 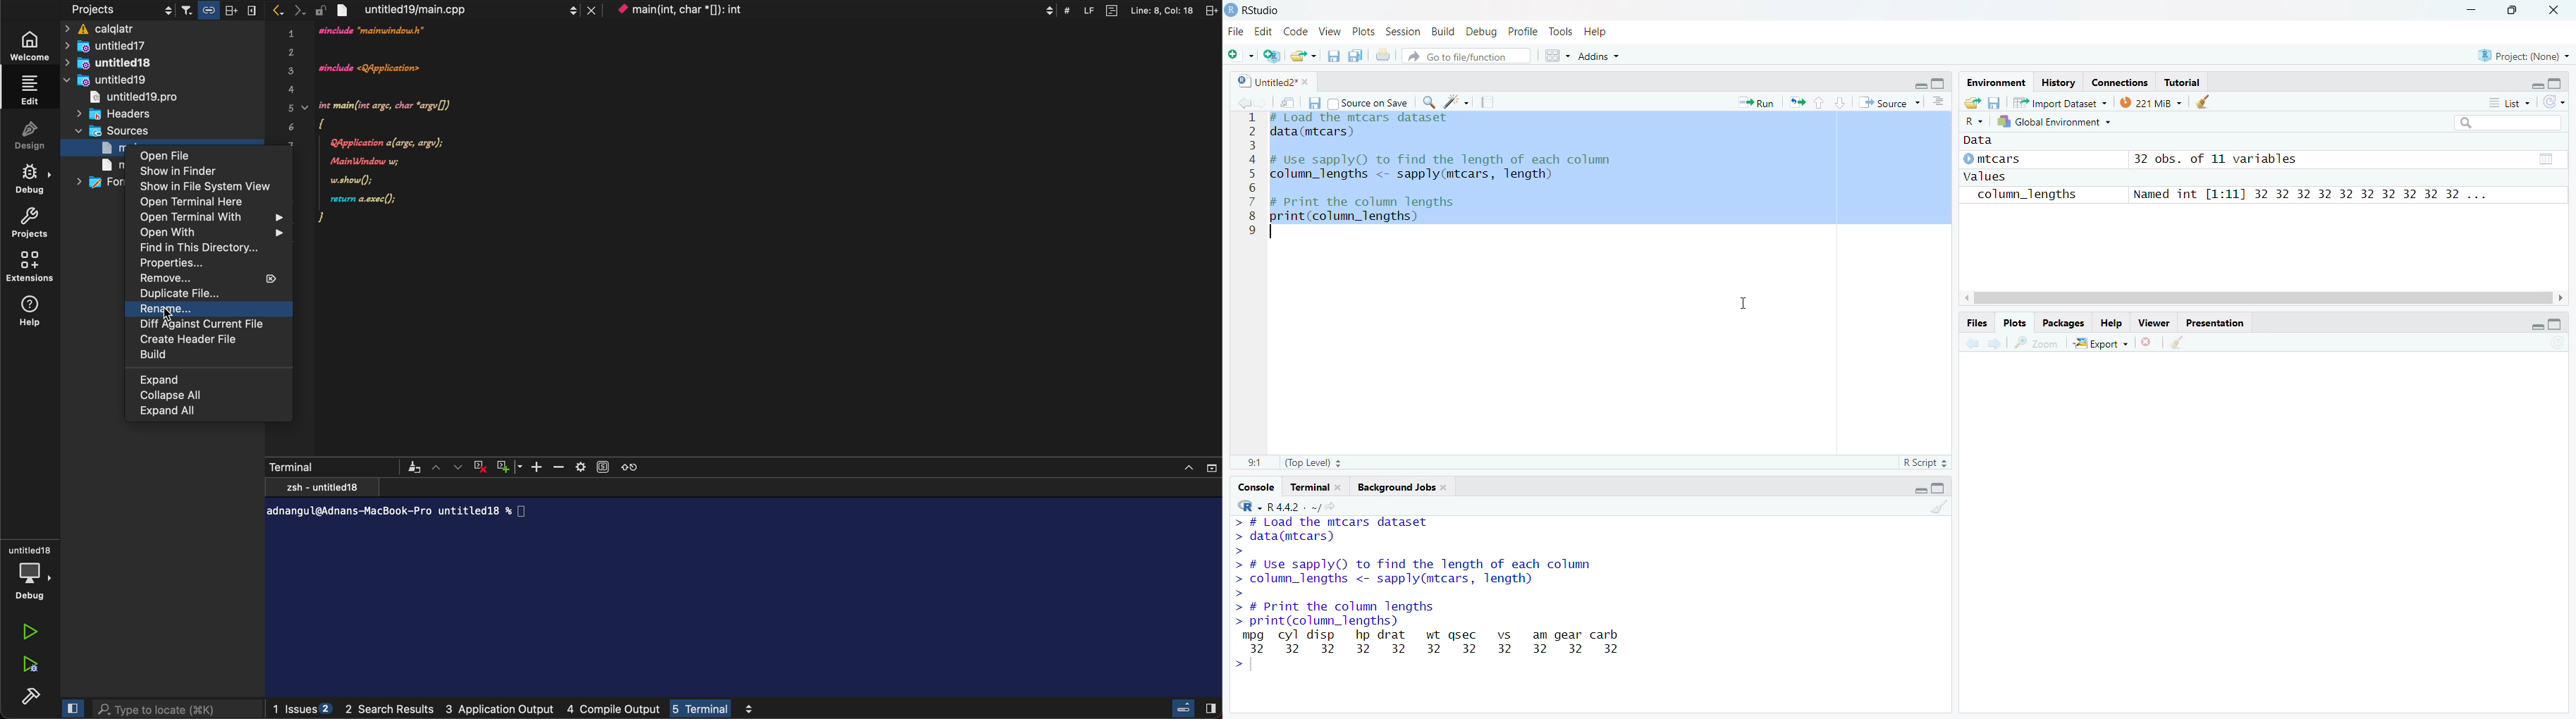 I want to click on Plots, so click(x=1364, y=31).